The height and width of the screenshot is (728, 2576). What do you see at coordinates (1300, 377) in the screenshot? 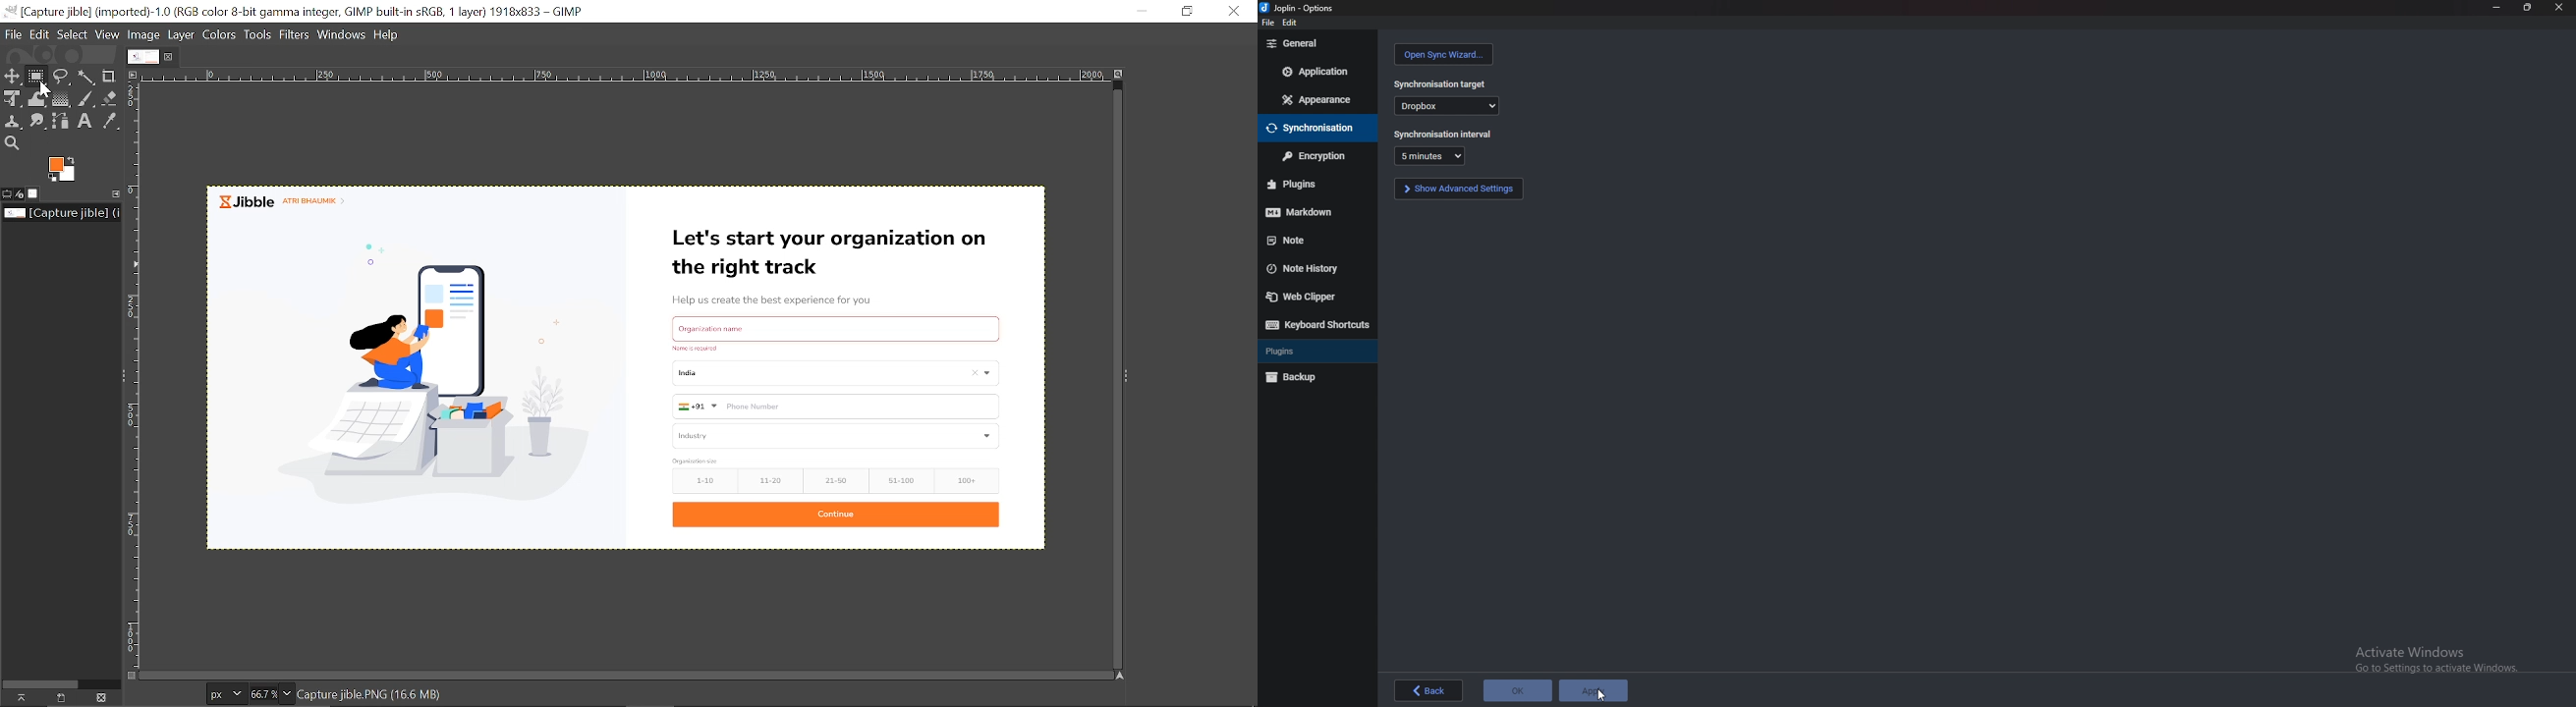
I see `backup` at bounding box center [1300, 377].